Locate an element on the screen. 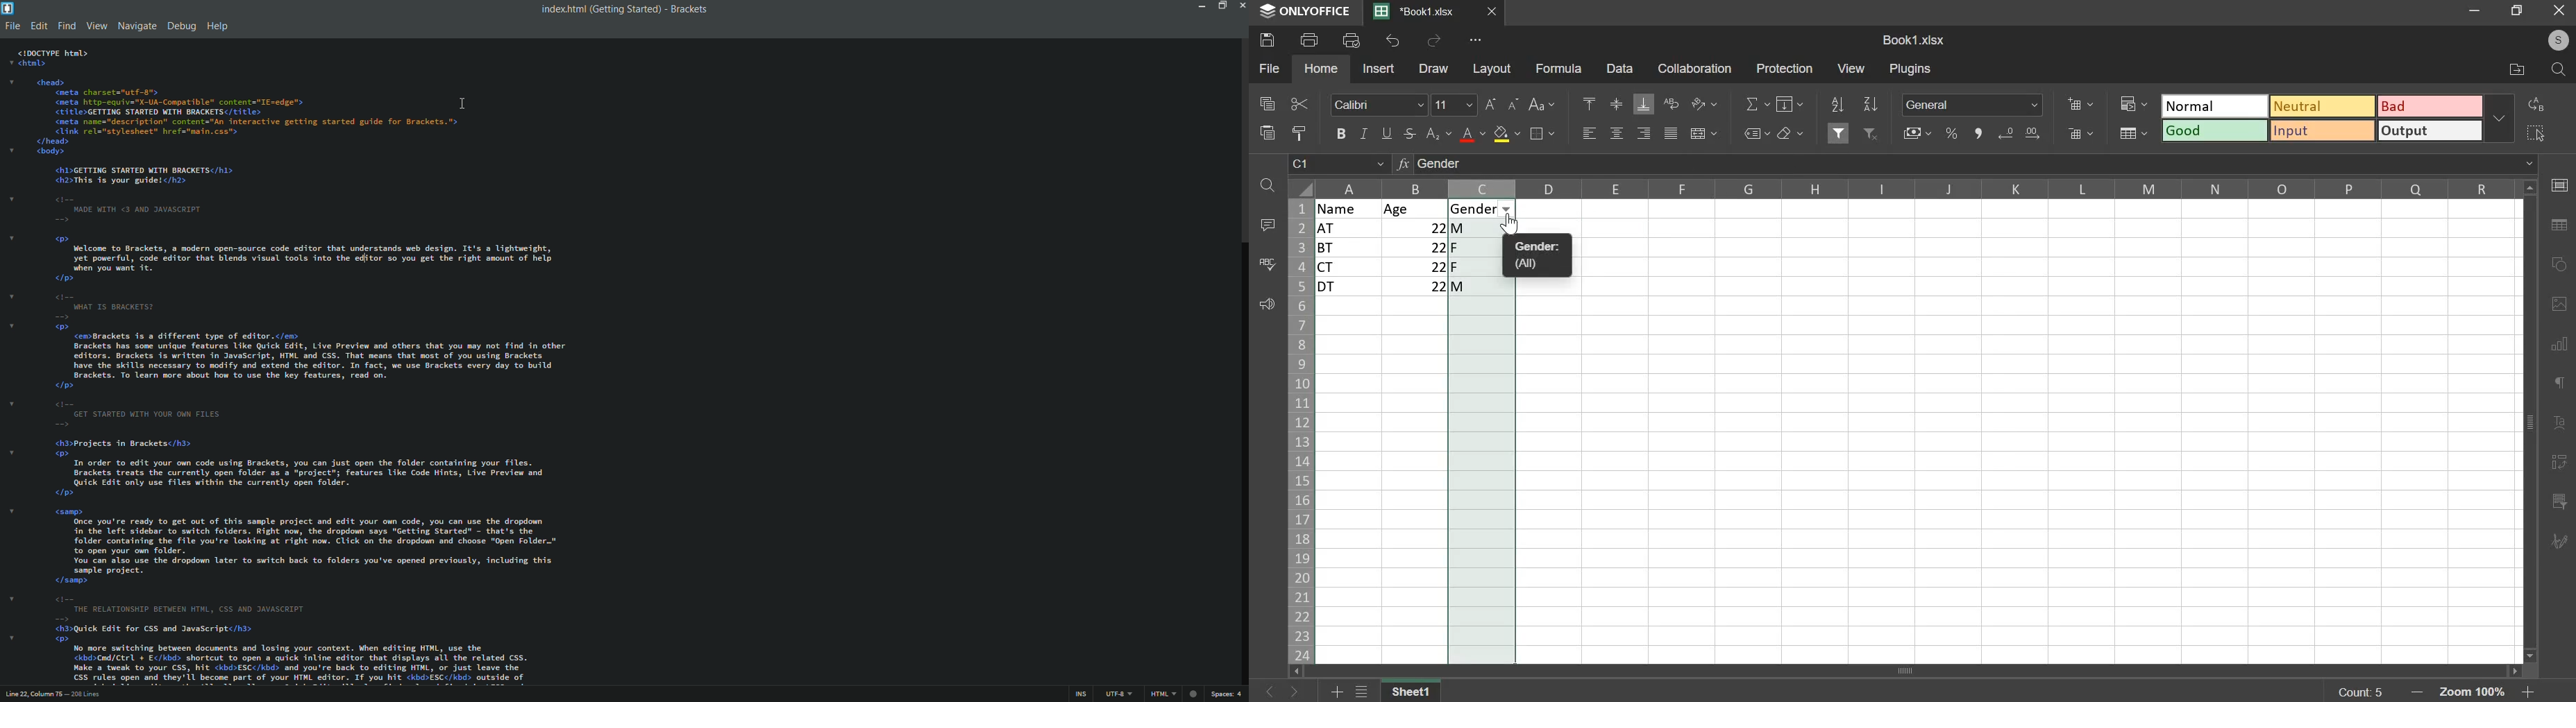 The height and width of the screenshot is (728, 2576). slicer is located at coordinates (2561, 502).